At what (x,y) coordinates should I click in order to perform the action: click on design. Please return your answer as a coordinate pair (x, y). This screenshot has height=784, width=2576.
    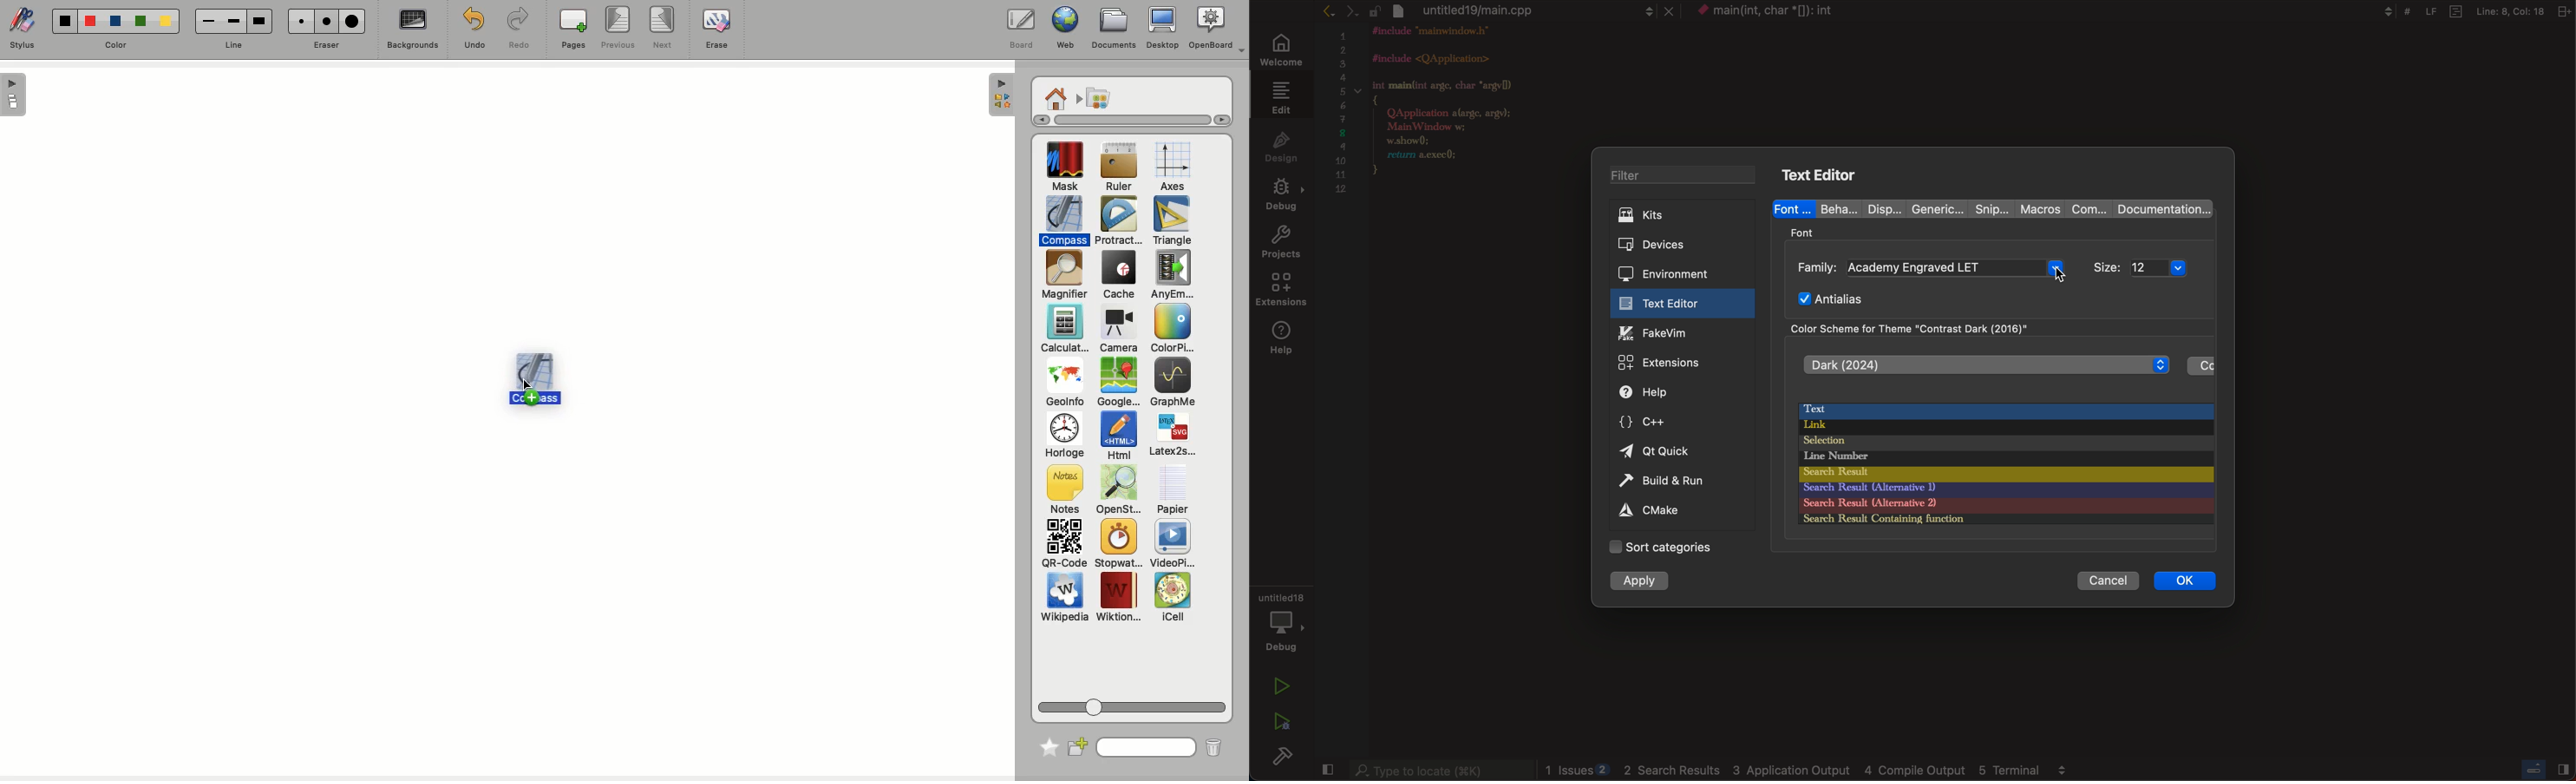
    Looking at the image, I should click on (1279, 148).